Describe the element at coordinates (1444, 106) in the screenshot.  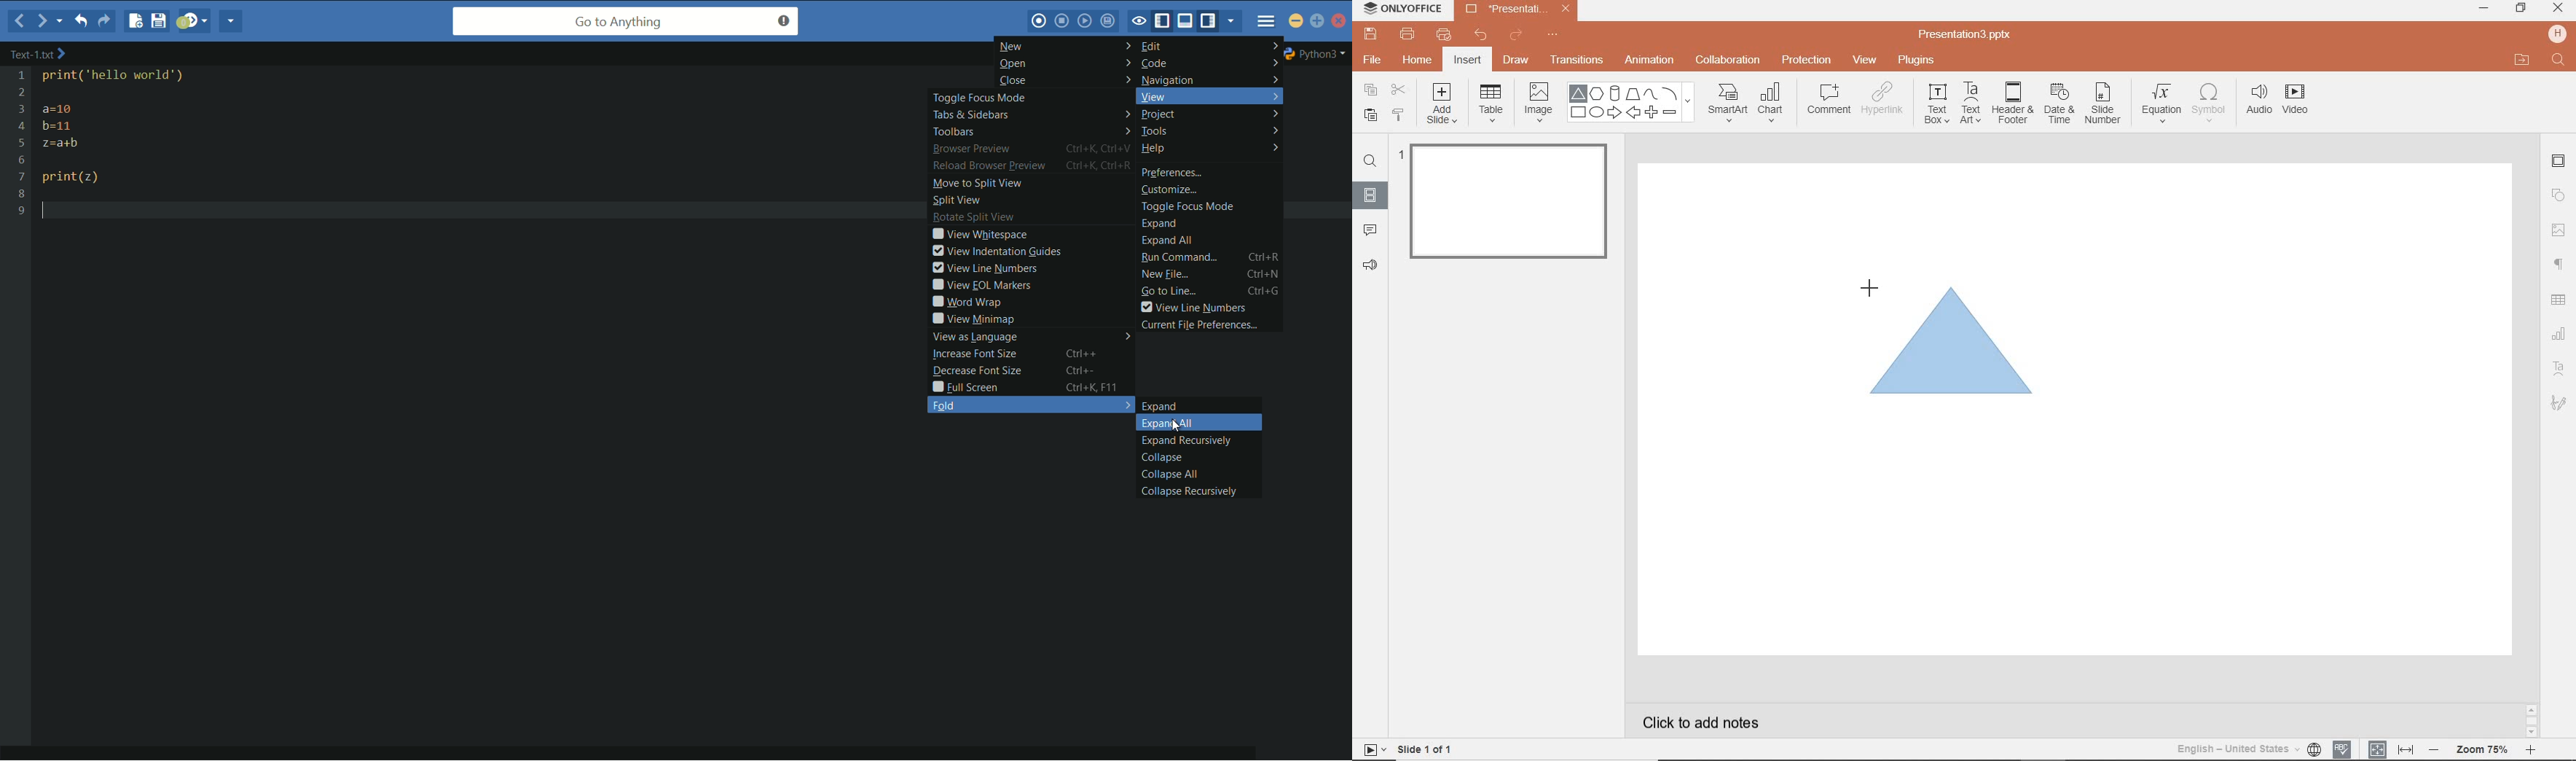
I see `ADD SLIDE` at that location.